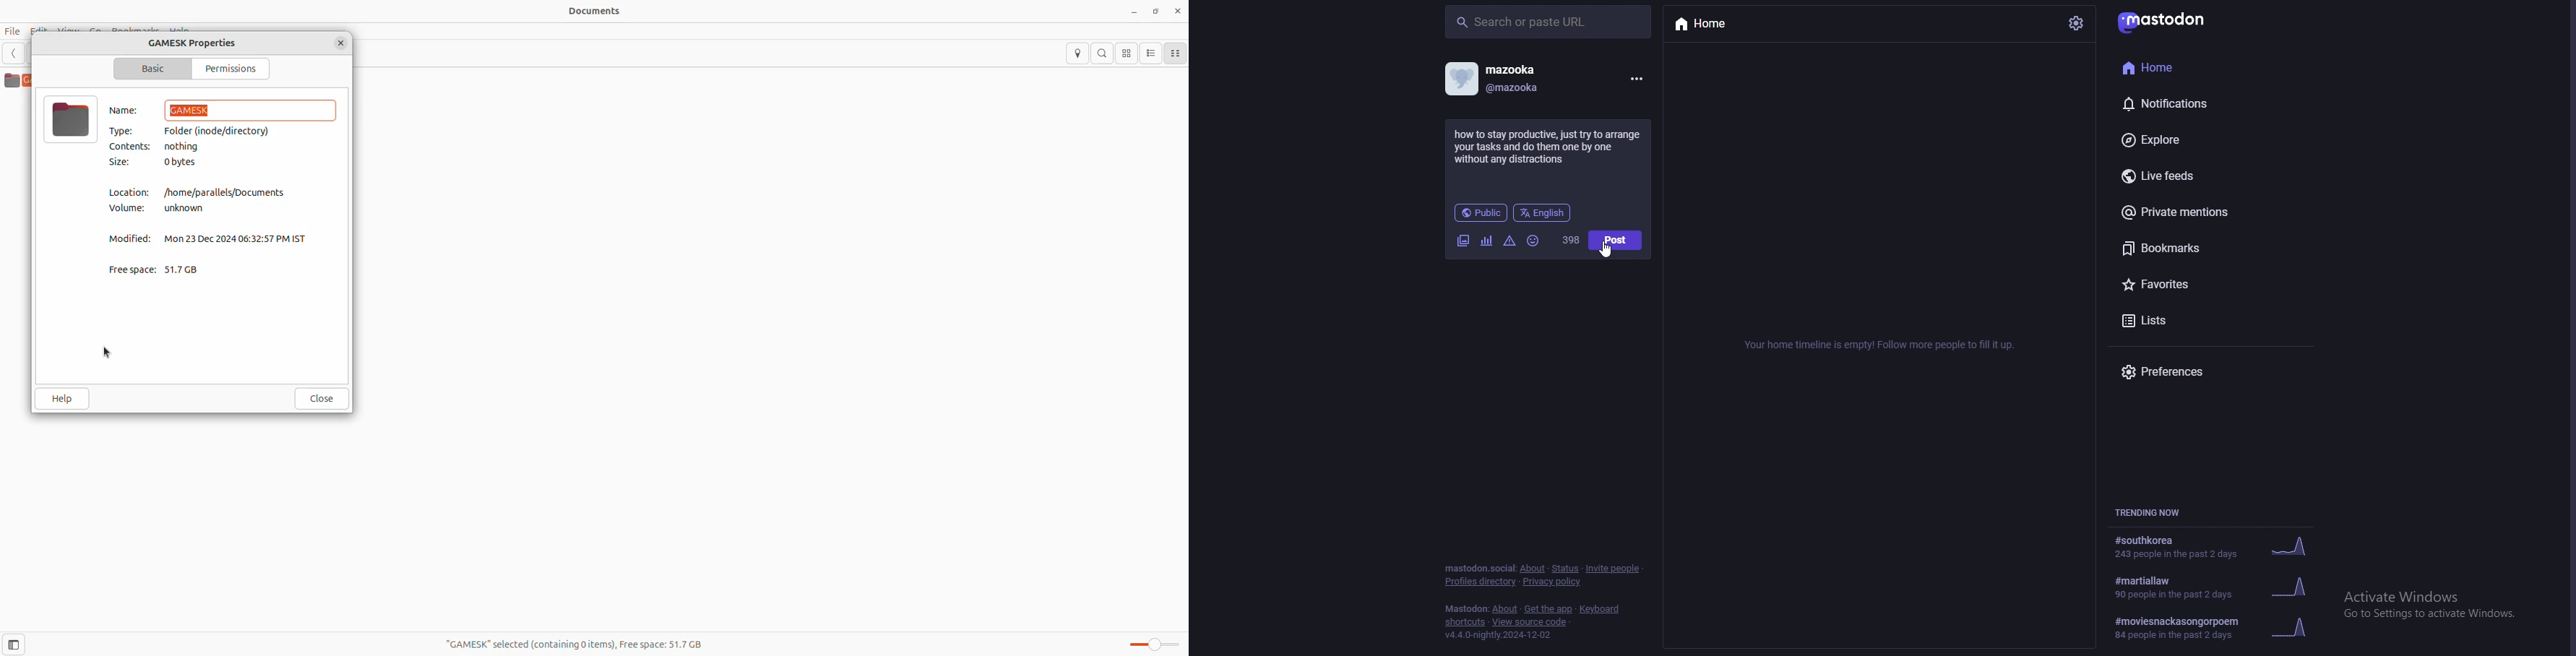 The height and width of the screenshot is (672, 2576). What do you see at coordinates (2152, 512) in the screenshot?
I see `trending now` at bounding box center [2152, 512].